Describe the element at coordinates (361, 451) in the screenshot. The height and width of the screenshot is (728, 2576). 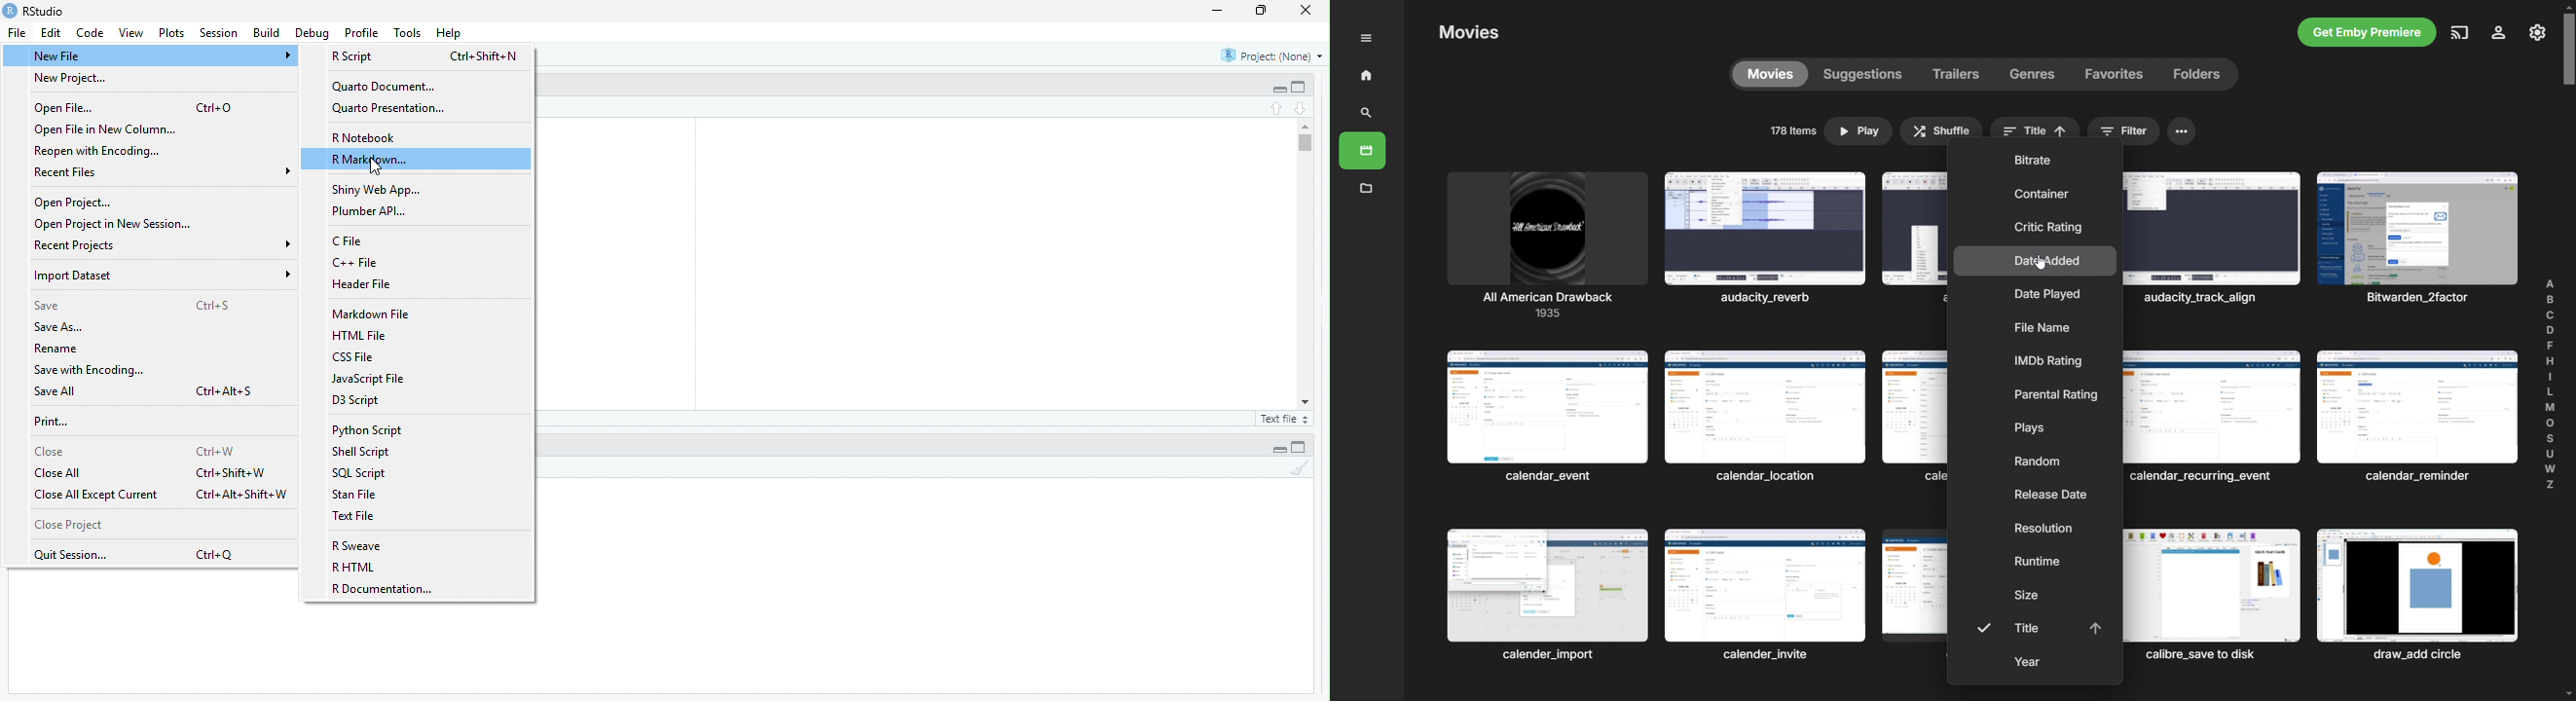
I see `Shell Script` at that location.